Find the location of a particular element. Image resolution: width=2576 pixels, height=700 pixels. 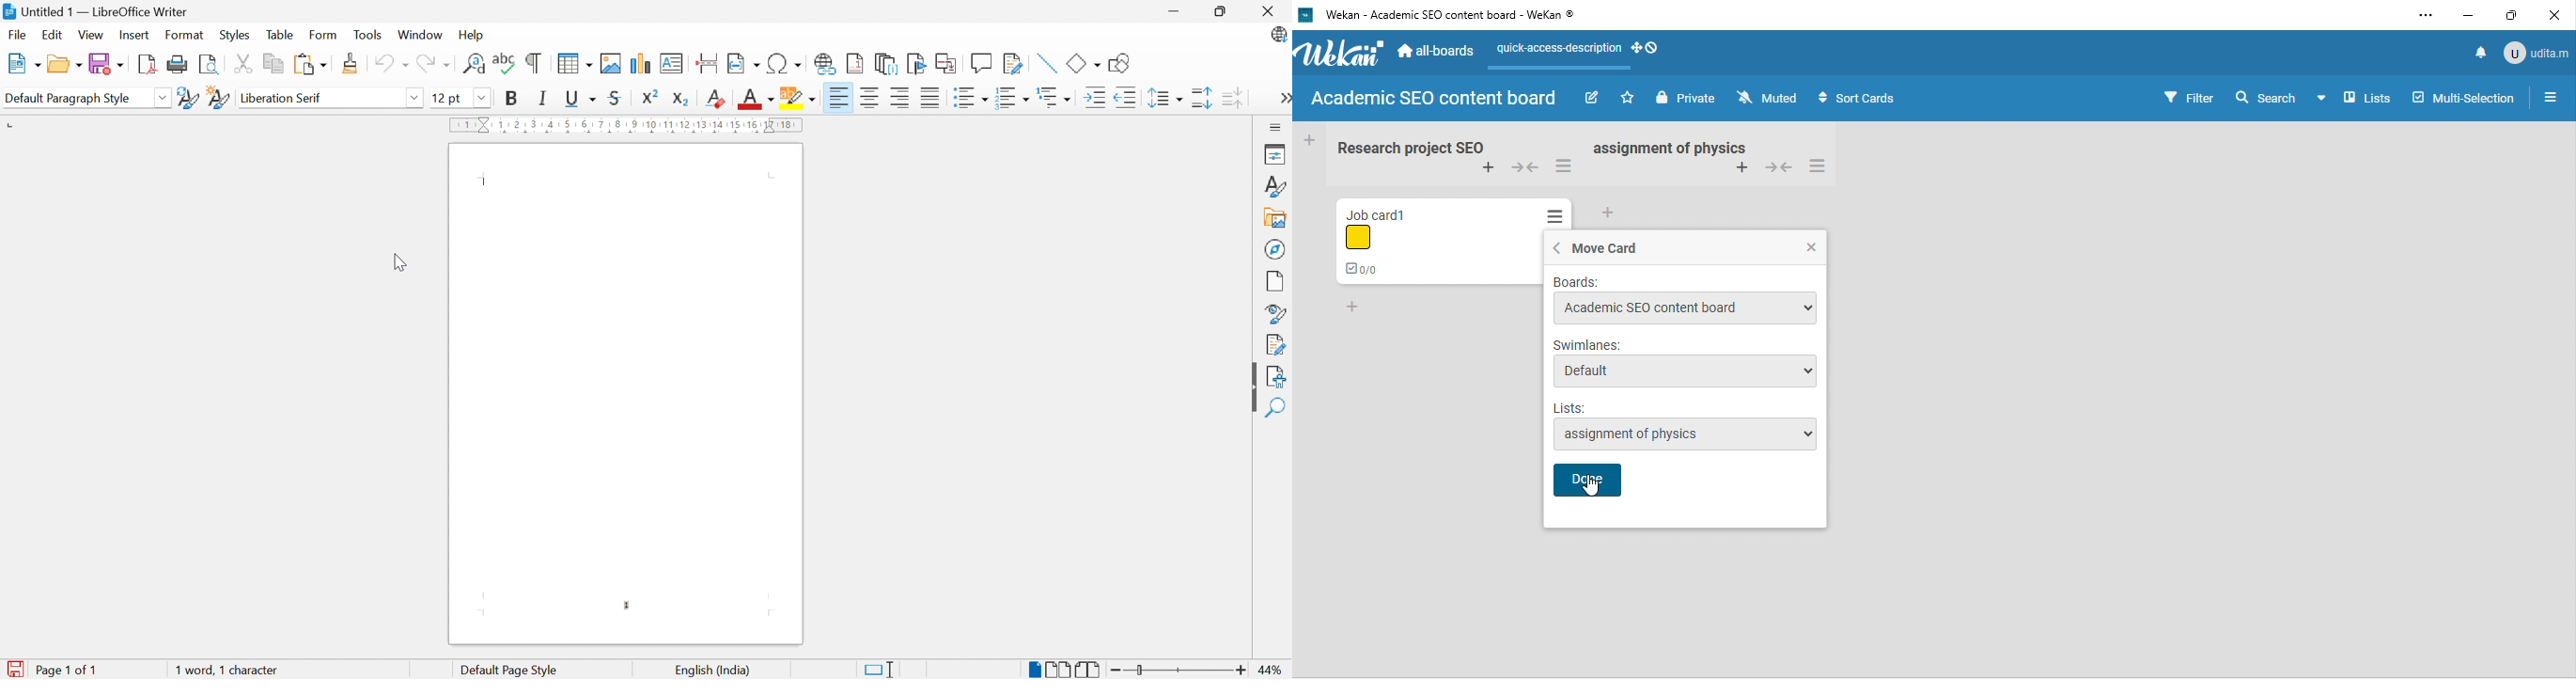

done is located at coordinates (1587, 481).